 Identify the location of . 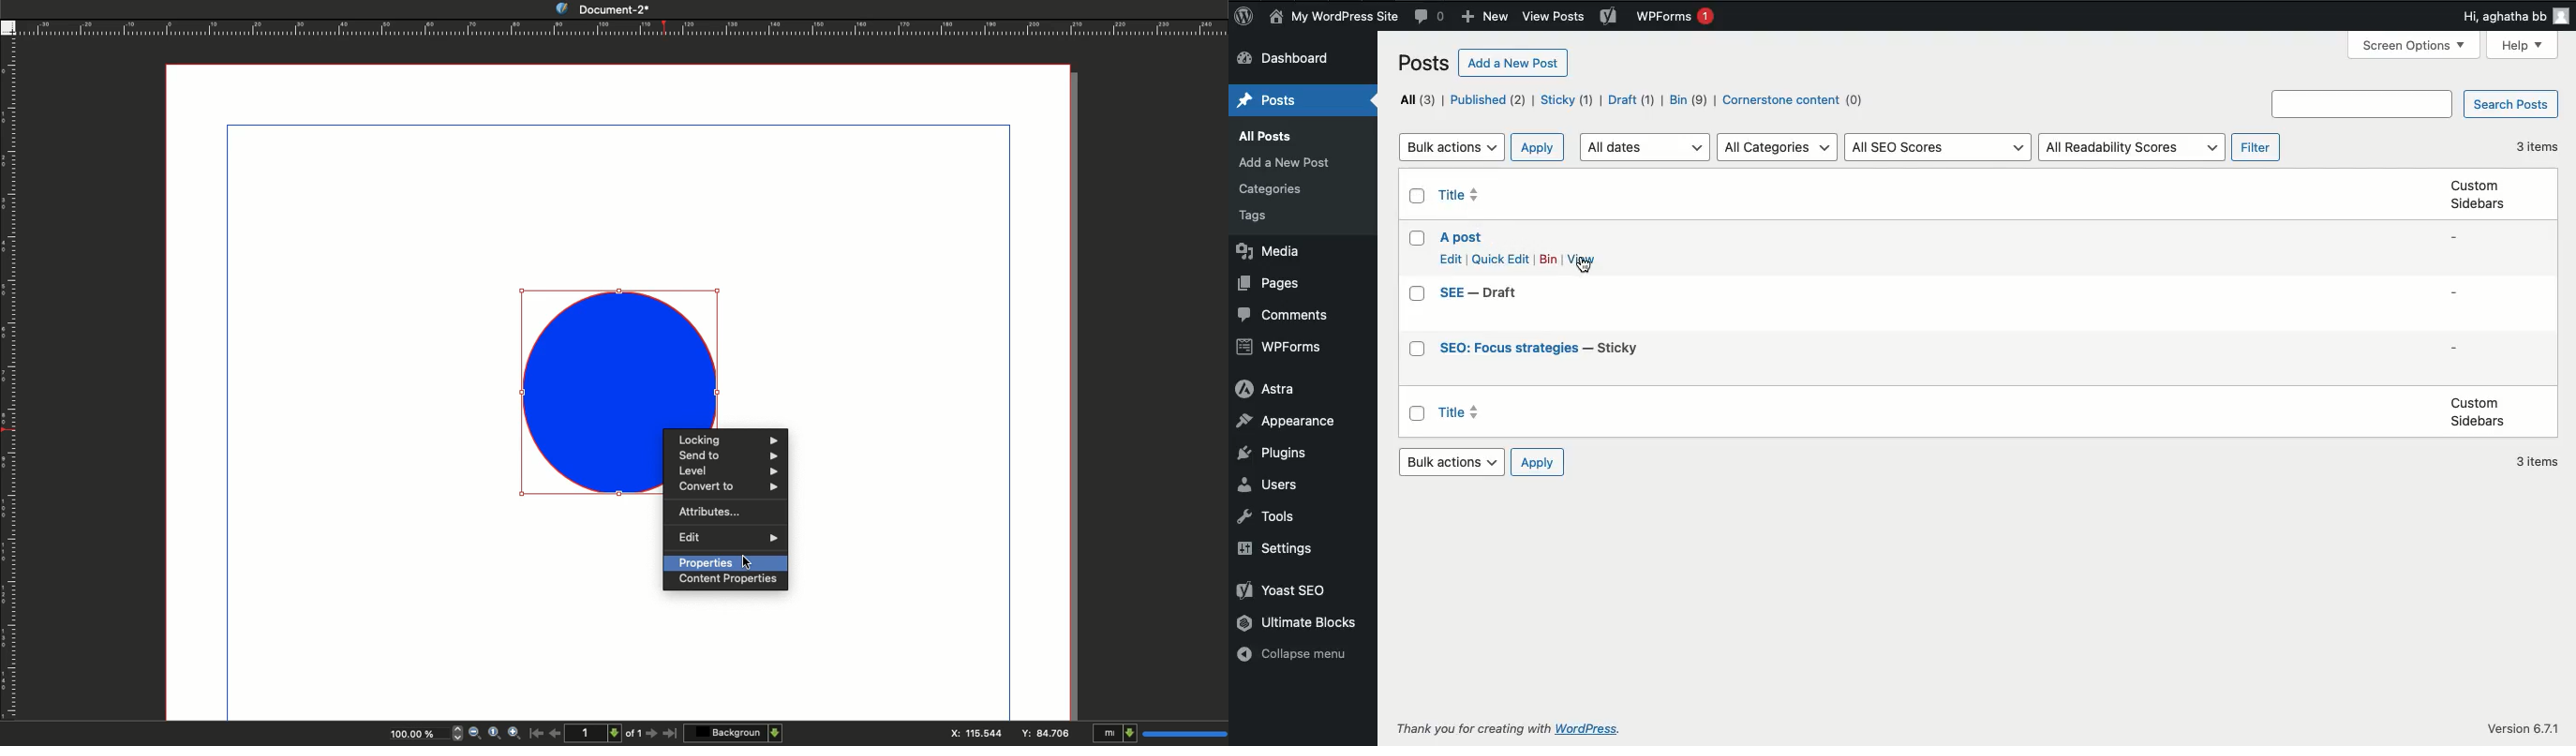
(1552, 18).